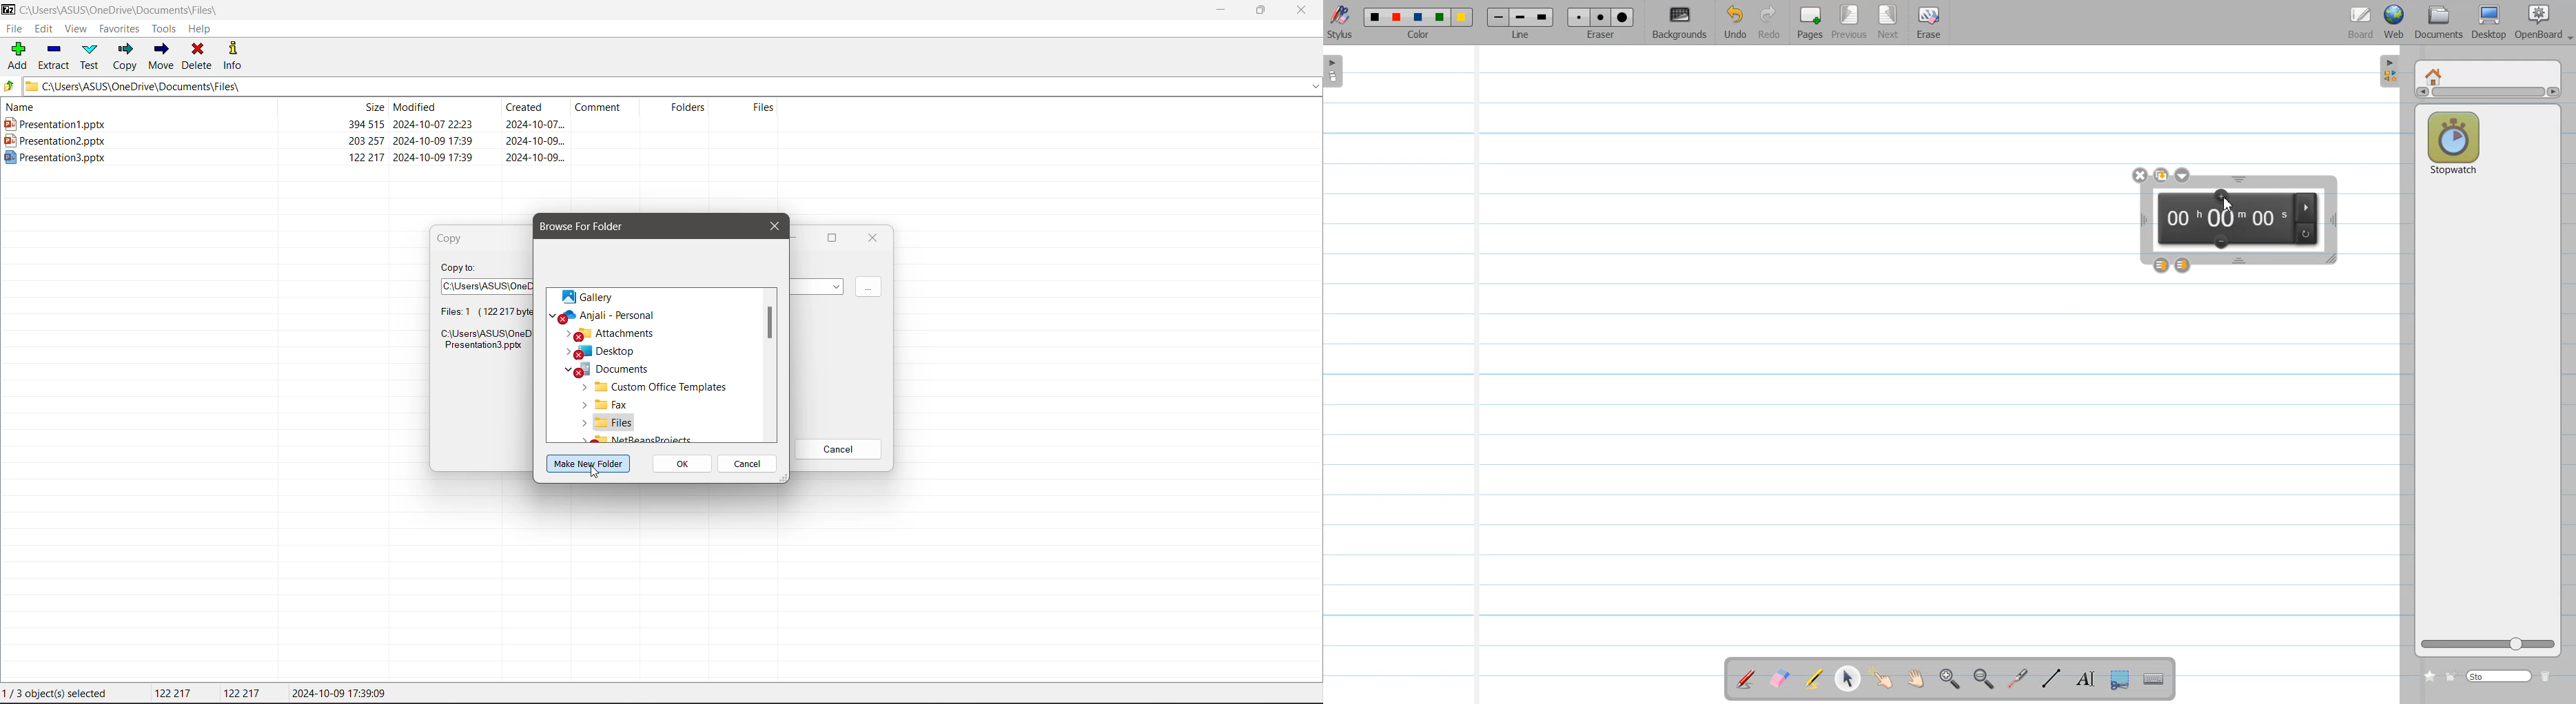  I want to click on Help, so click(201, 30).